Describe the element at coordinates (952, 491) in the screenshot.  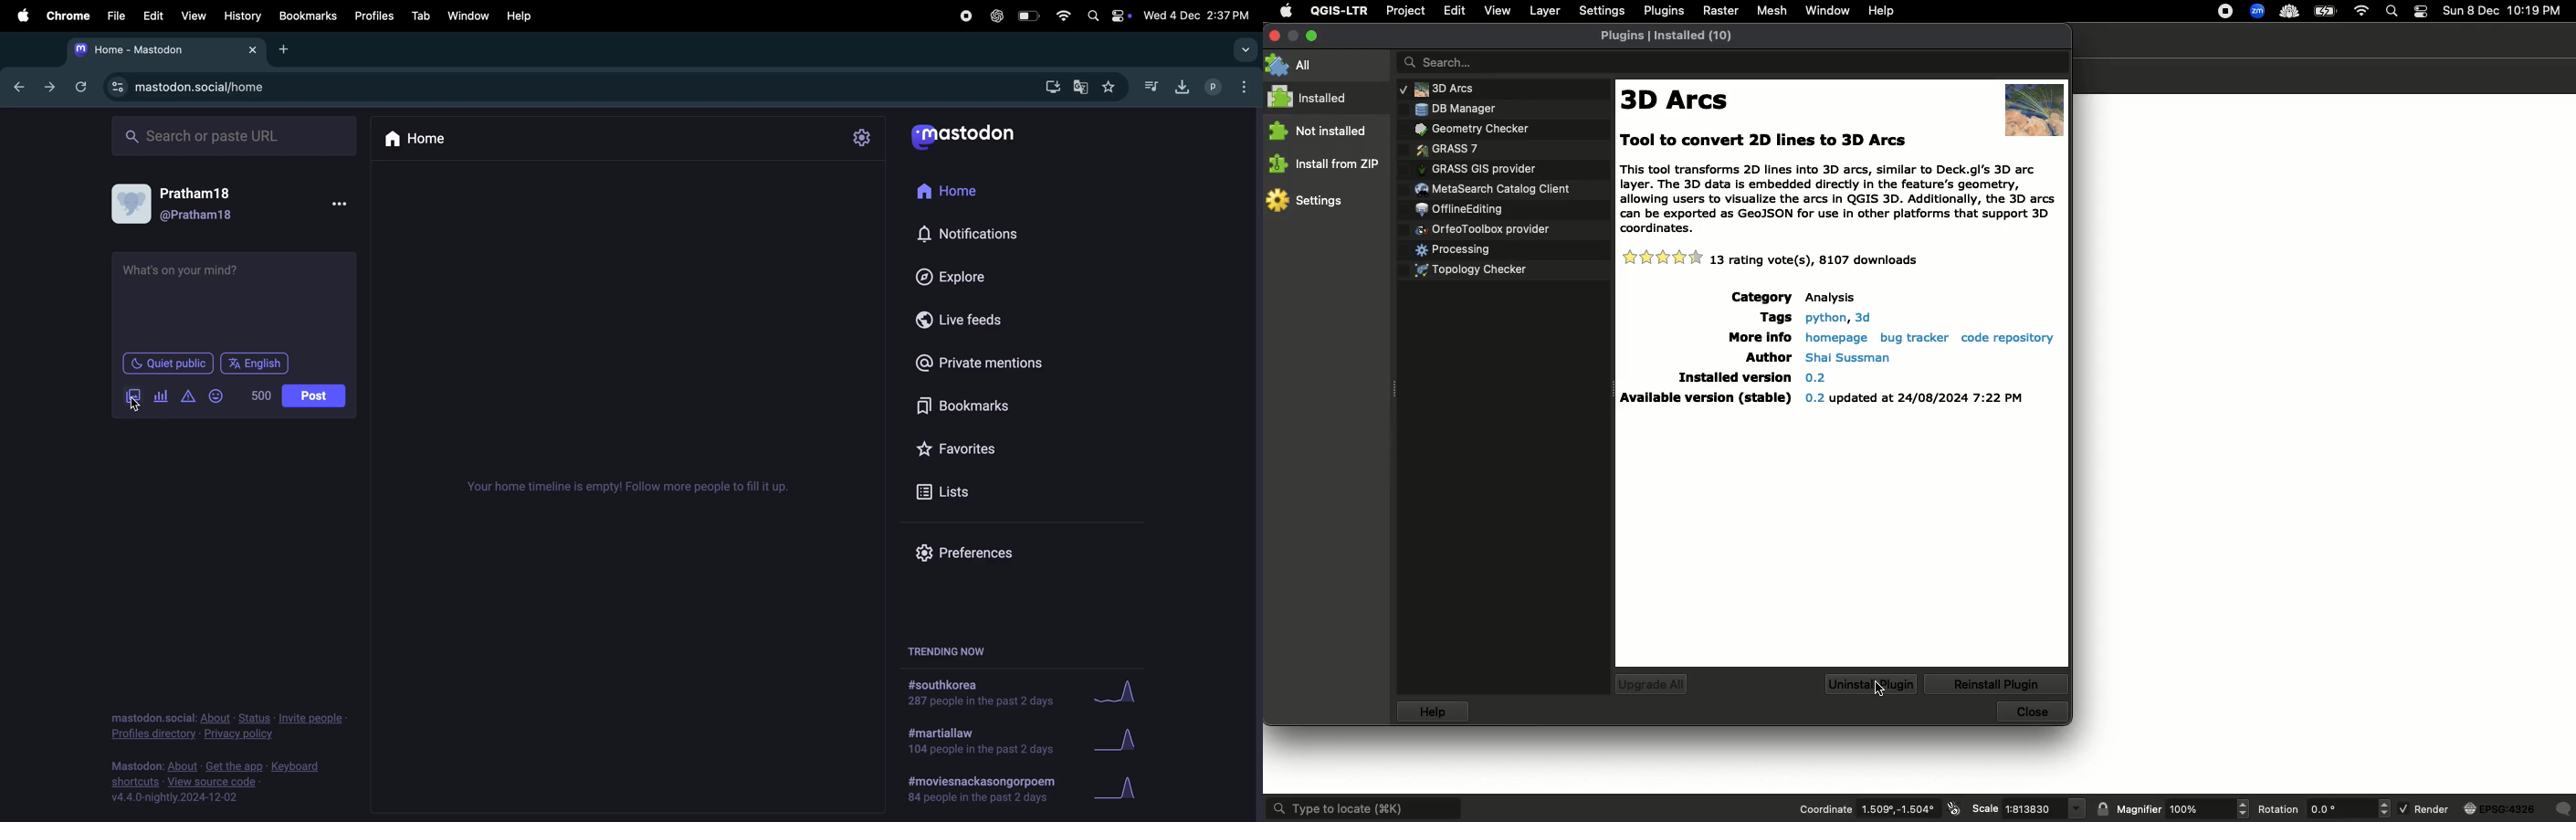
I see `lists` at that location.